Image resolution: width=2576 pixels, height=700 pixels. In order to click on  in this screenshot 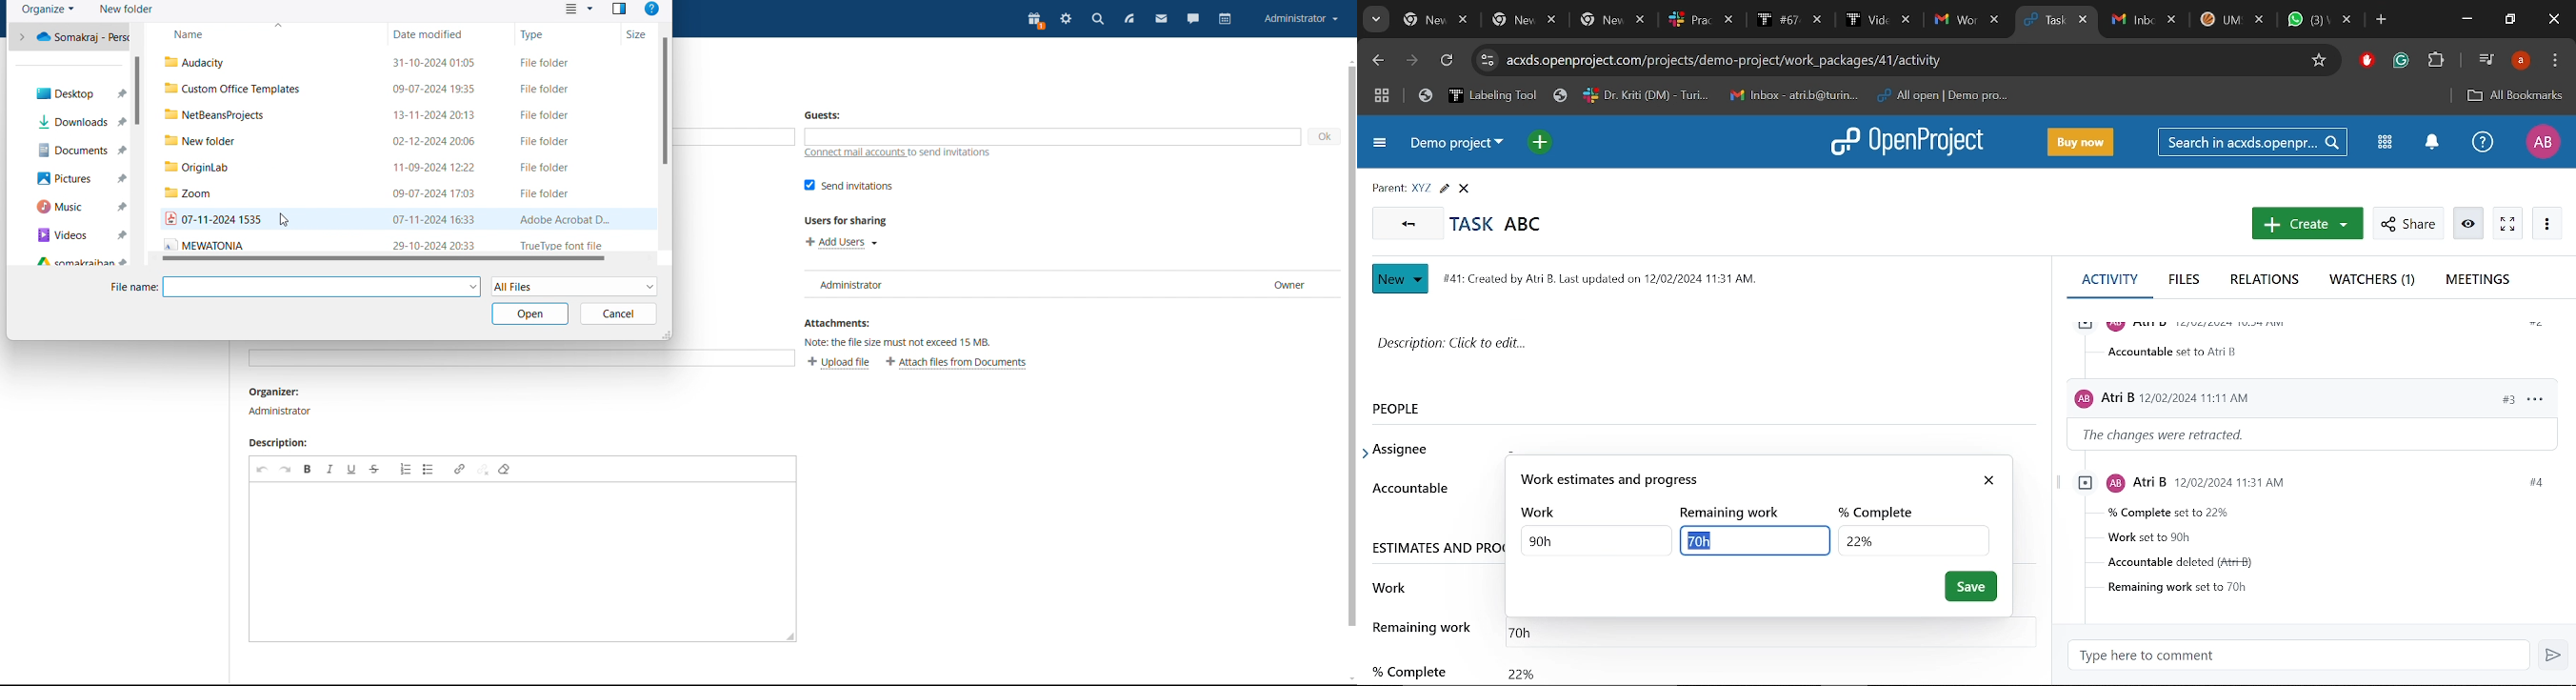, I will do `click(72, 120)`.